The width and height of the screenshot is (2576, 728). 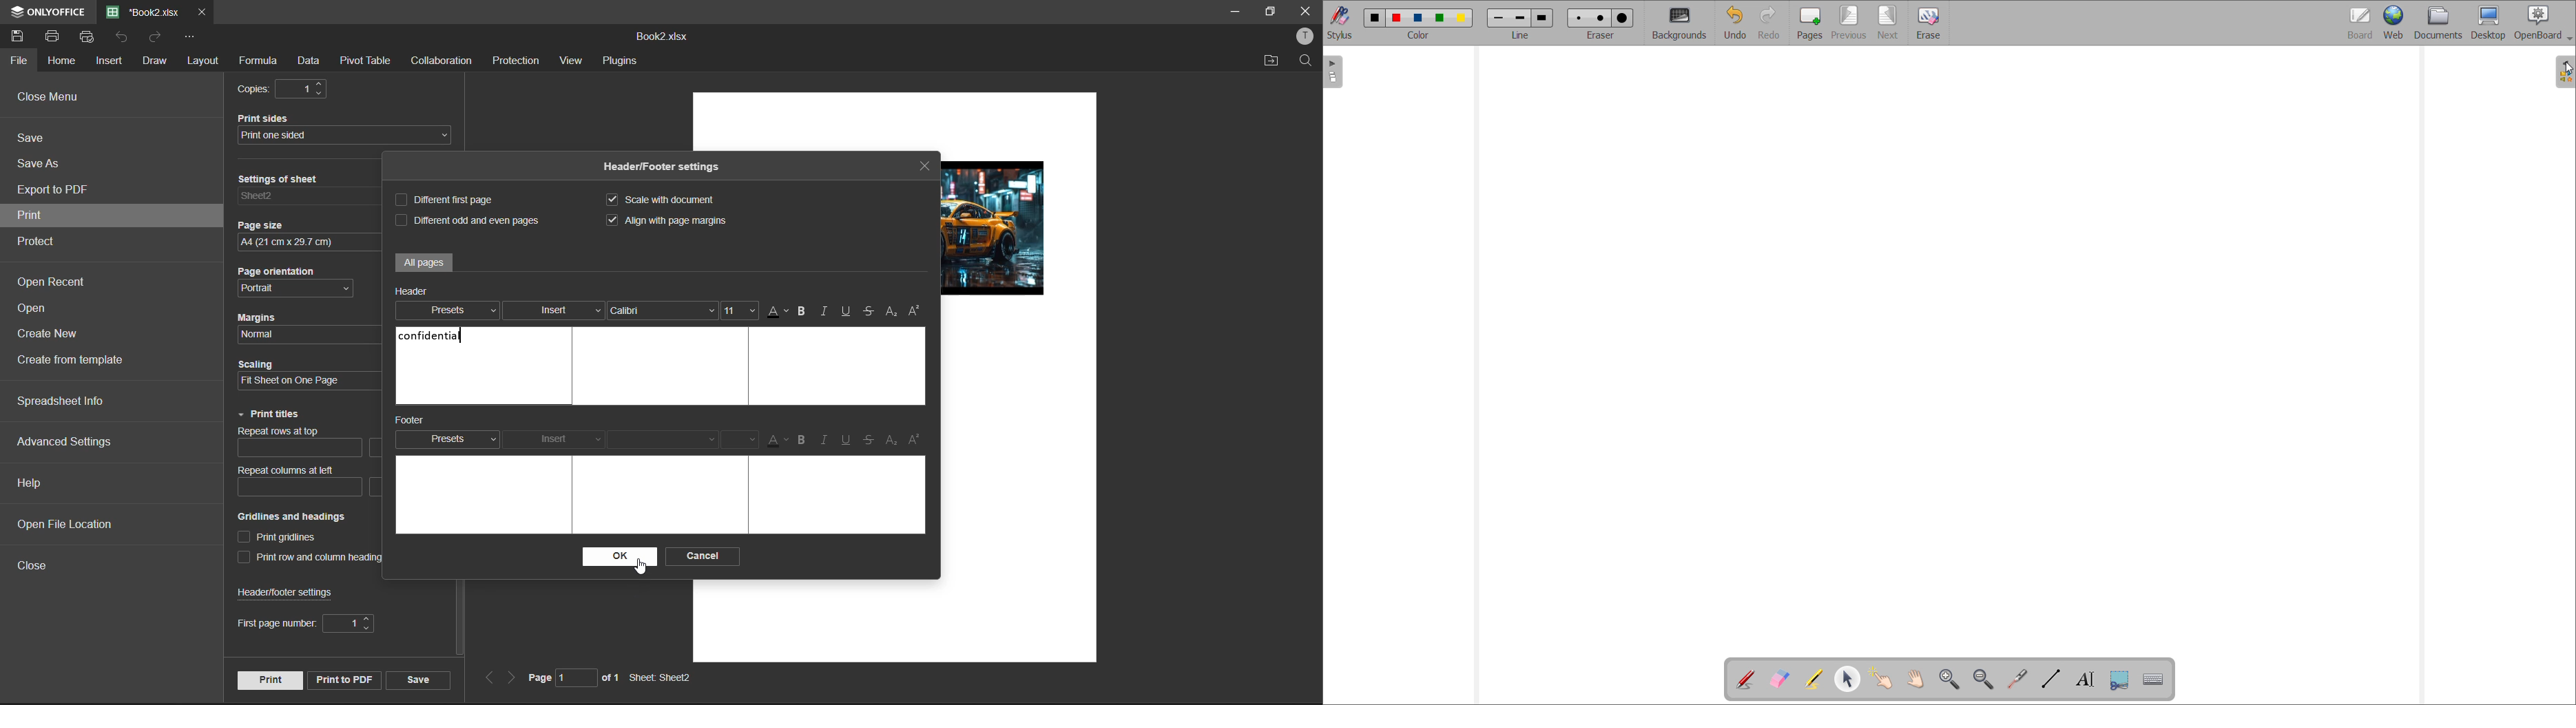 I want to click on print side, so click(x=347, y=129).